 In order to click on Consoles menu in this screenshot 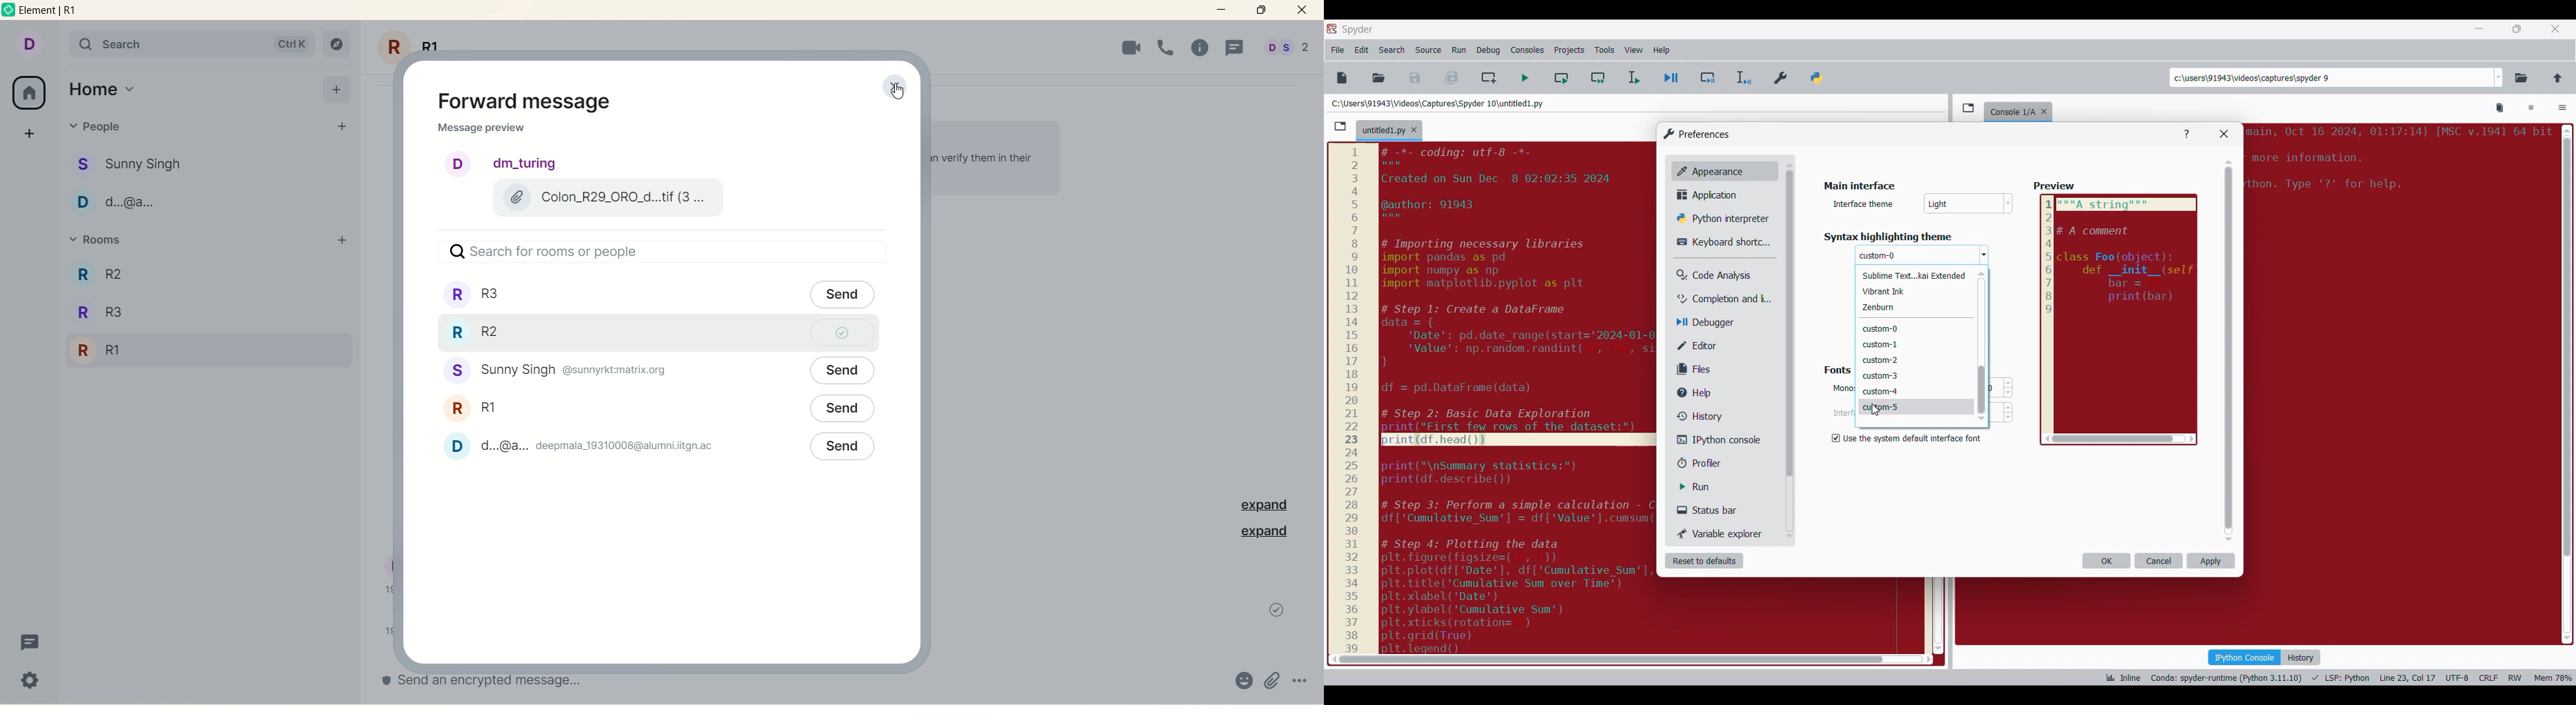, I will do `click(1527, 50)`.